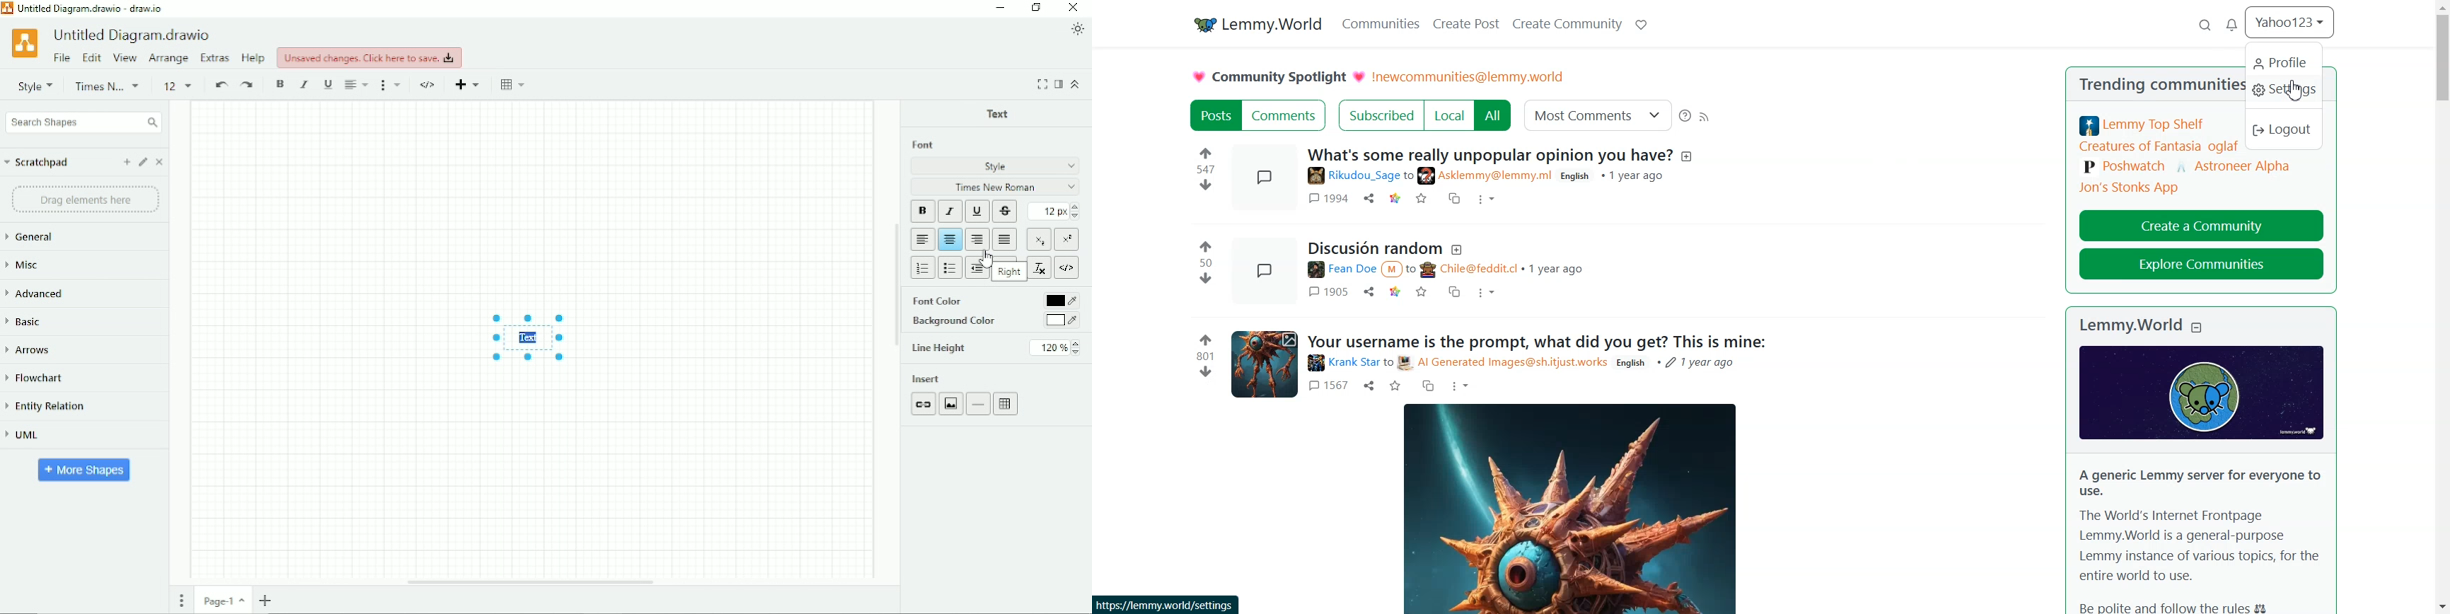  Describe the element at coordinates (997, 187) in the screenshot. I see `Times New Roman` at that location.